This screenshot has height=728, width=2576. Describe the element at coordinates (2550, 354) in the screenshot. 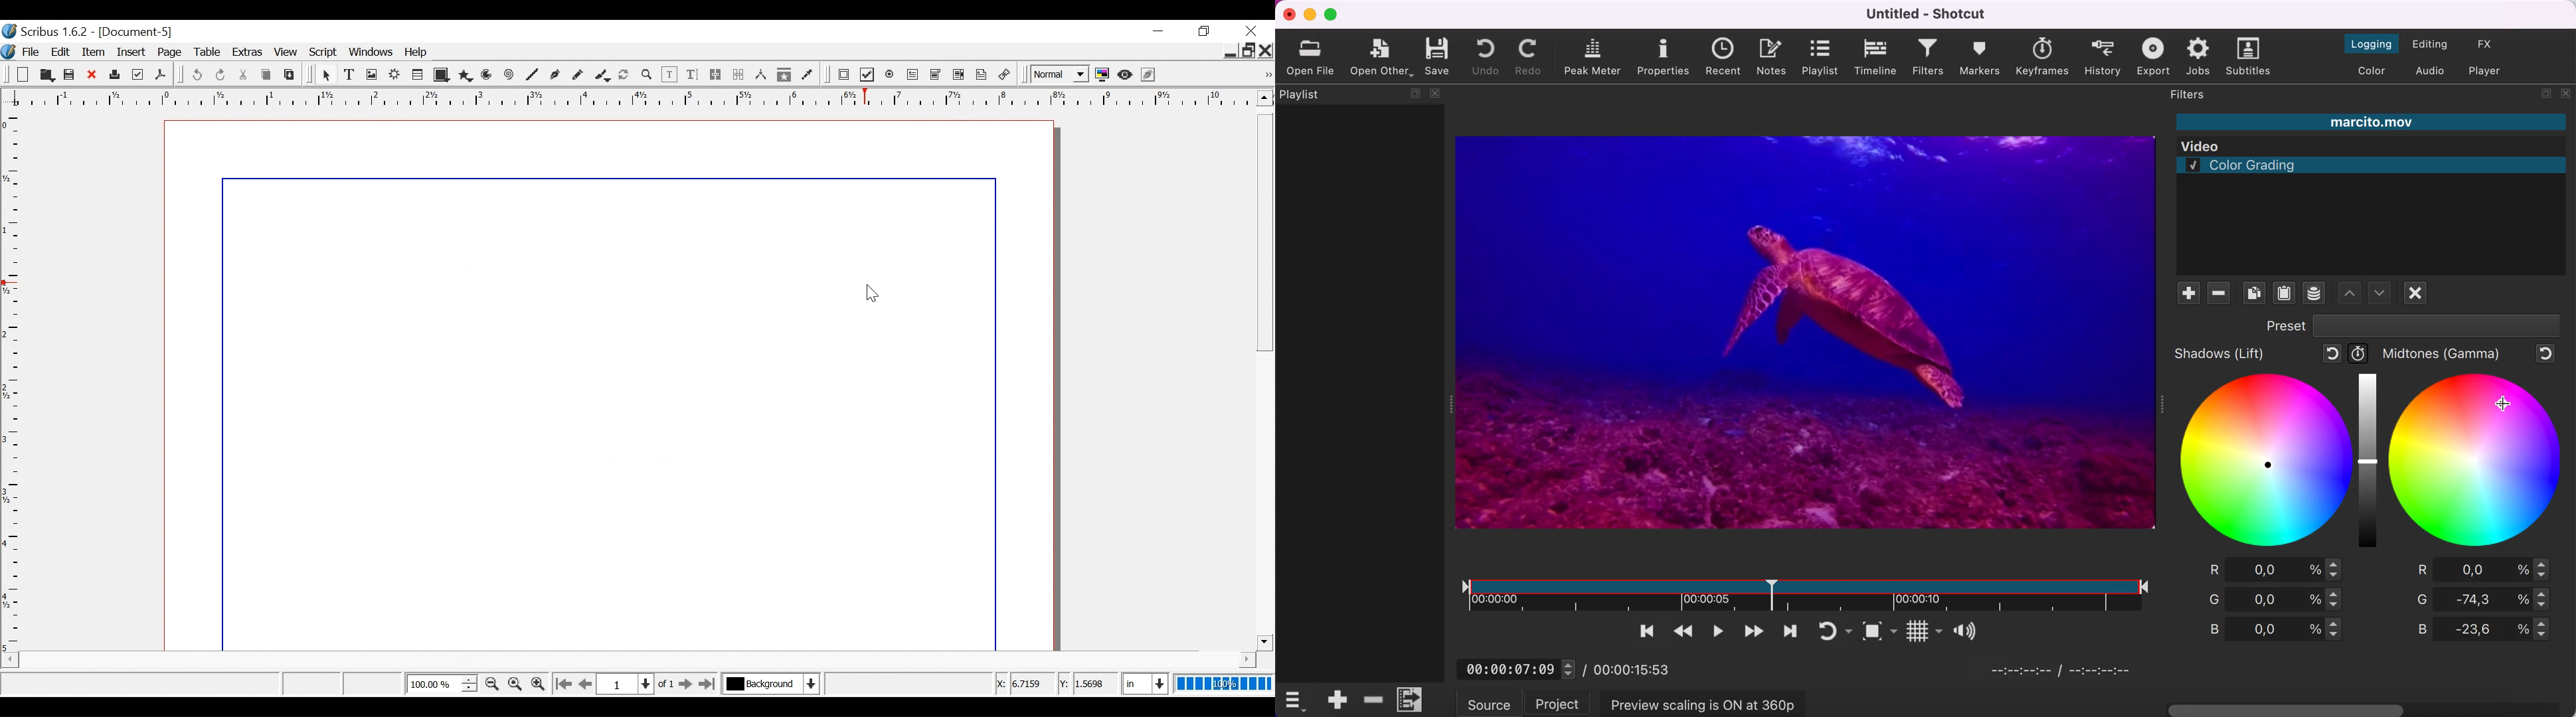

I see `reset to default` at that location.